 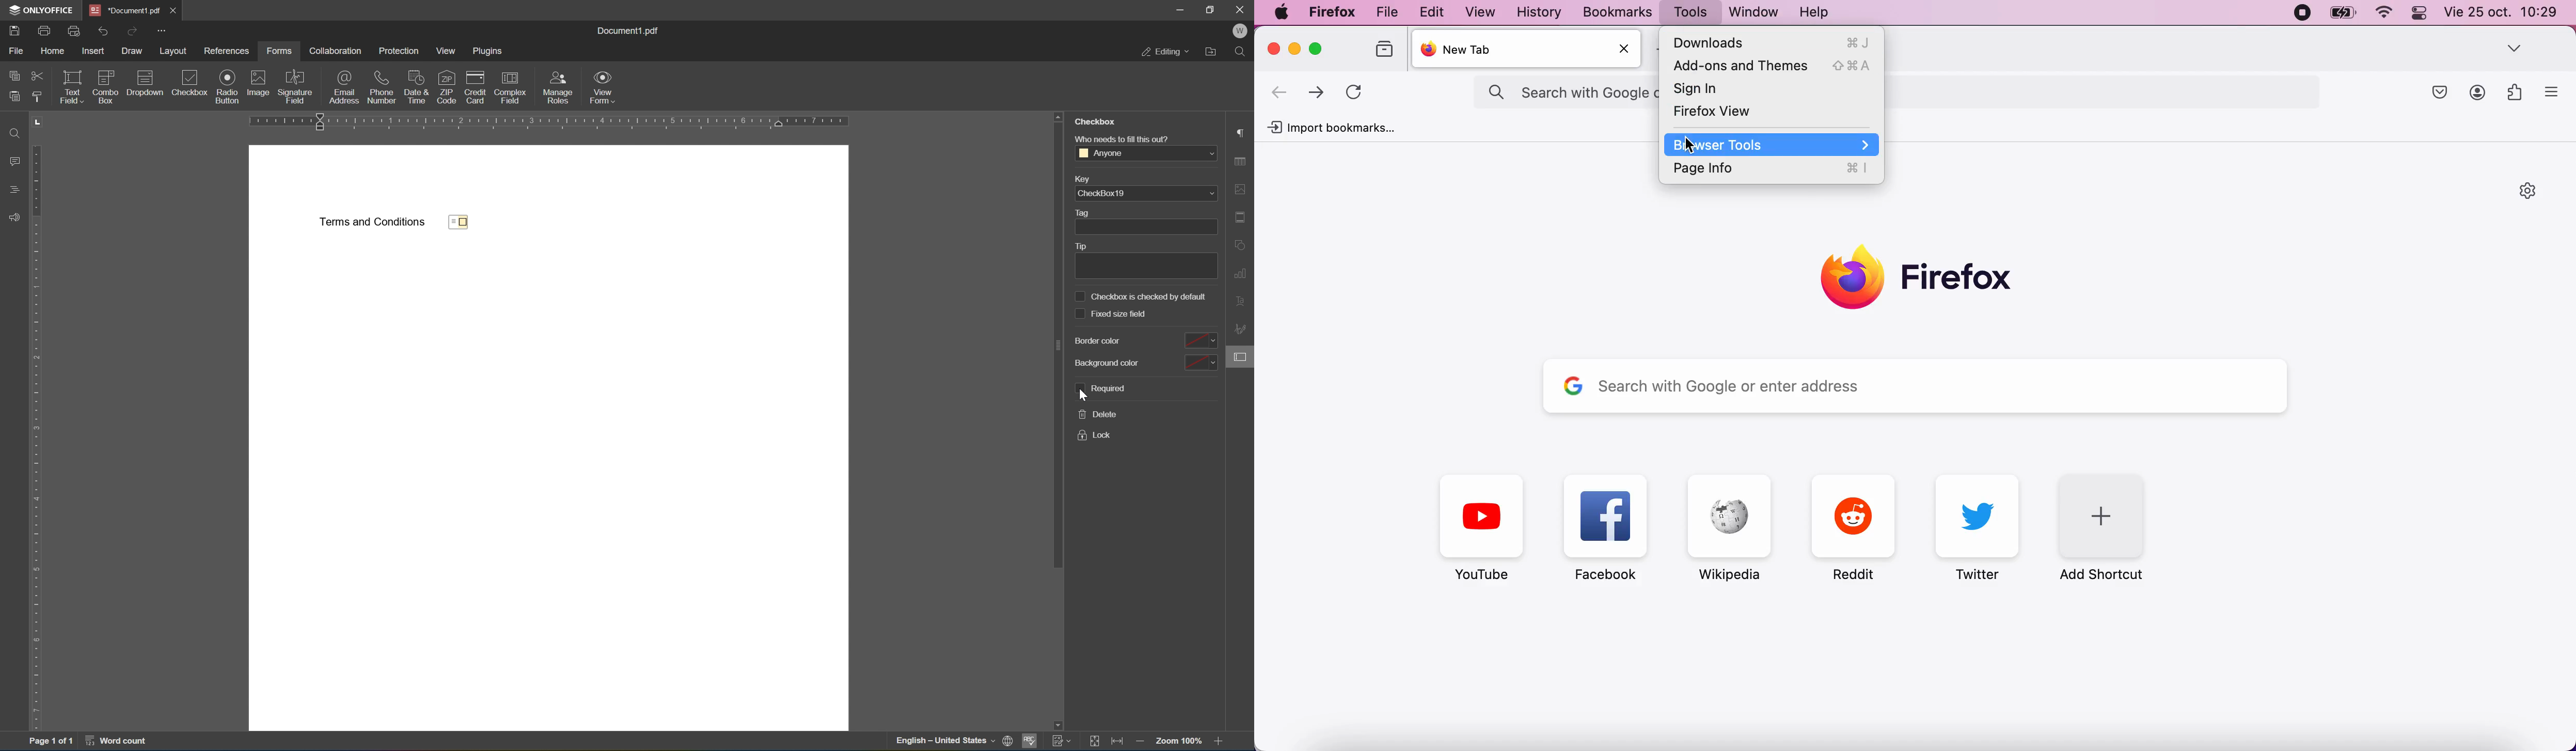 I want to click on File, so click(x=1386, y=12).